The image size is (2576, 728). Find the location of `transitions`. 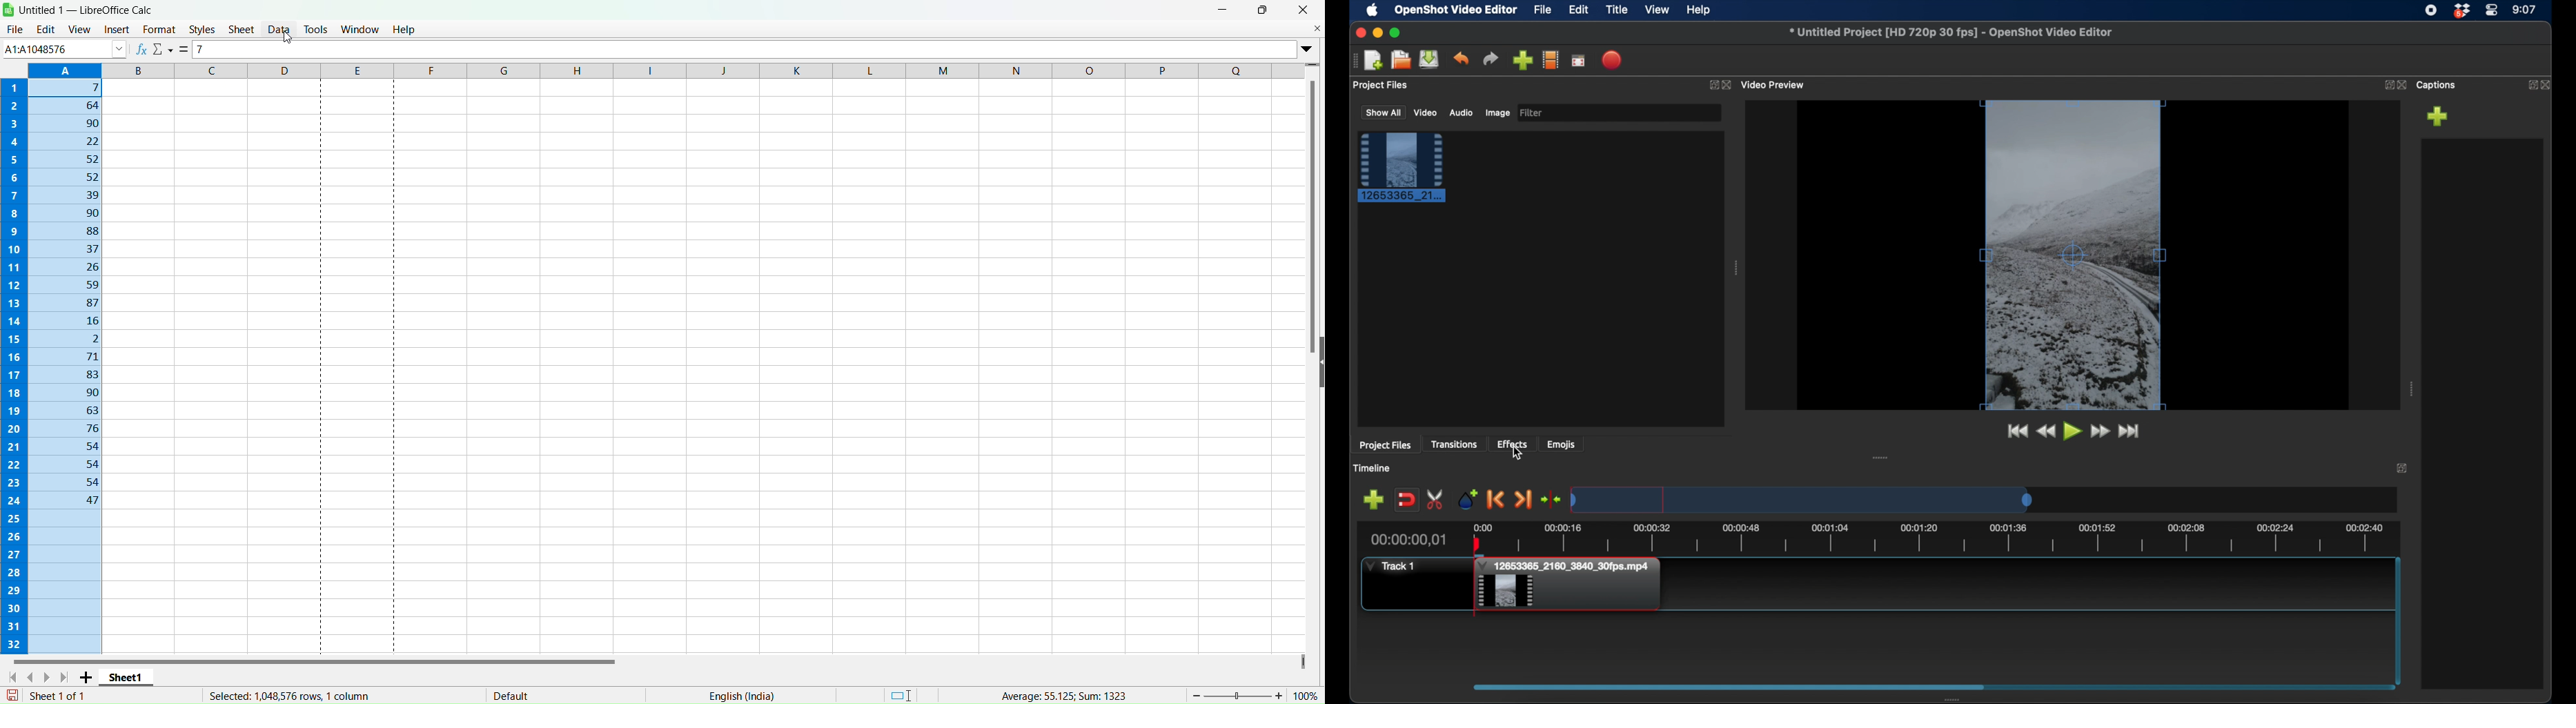

transitions is located at coordinates (1455, 444).